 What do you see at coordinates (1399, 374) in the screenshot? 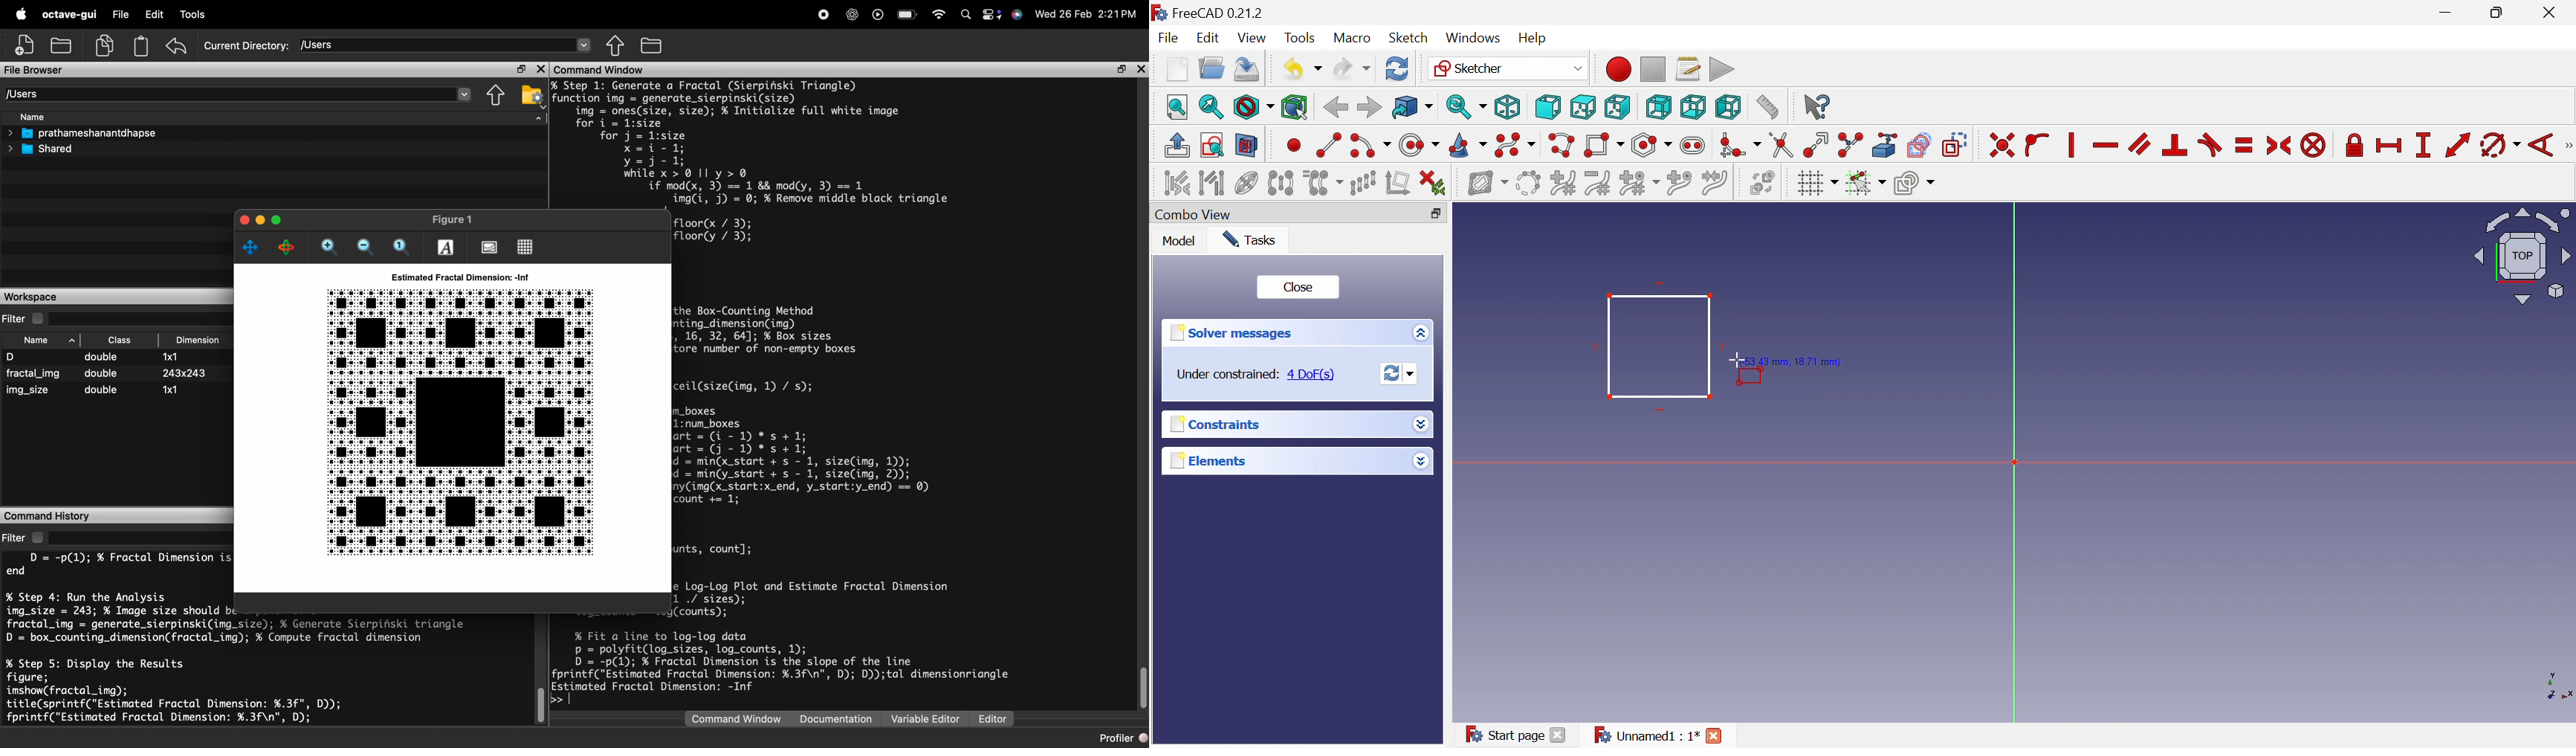
I see `Forces recomputation of active document` at bounding box center [1399, 374].